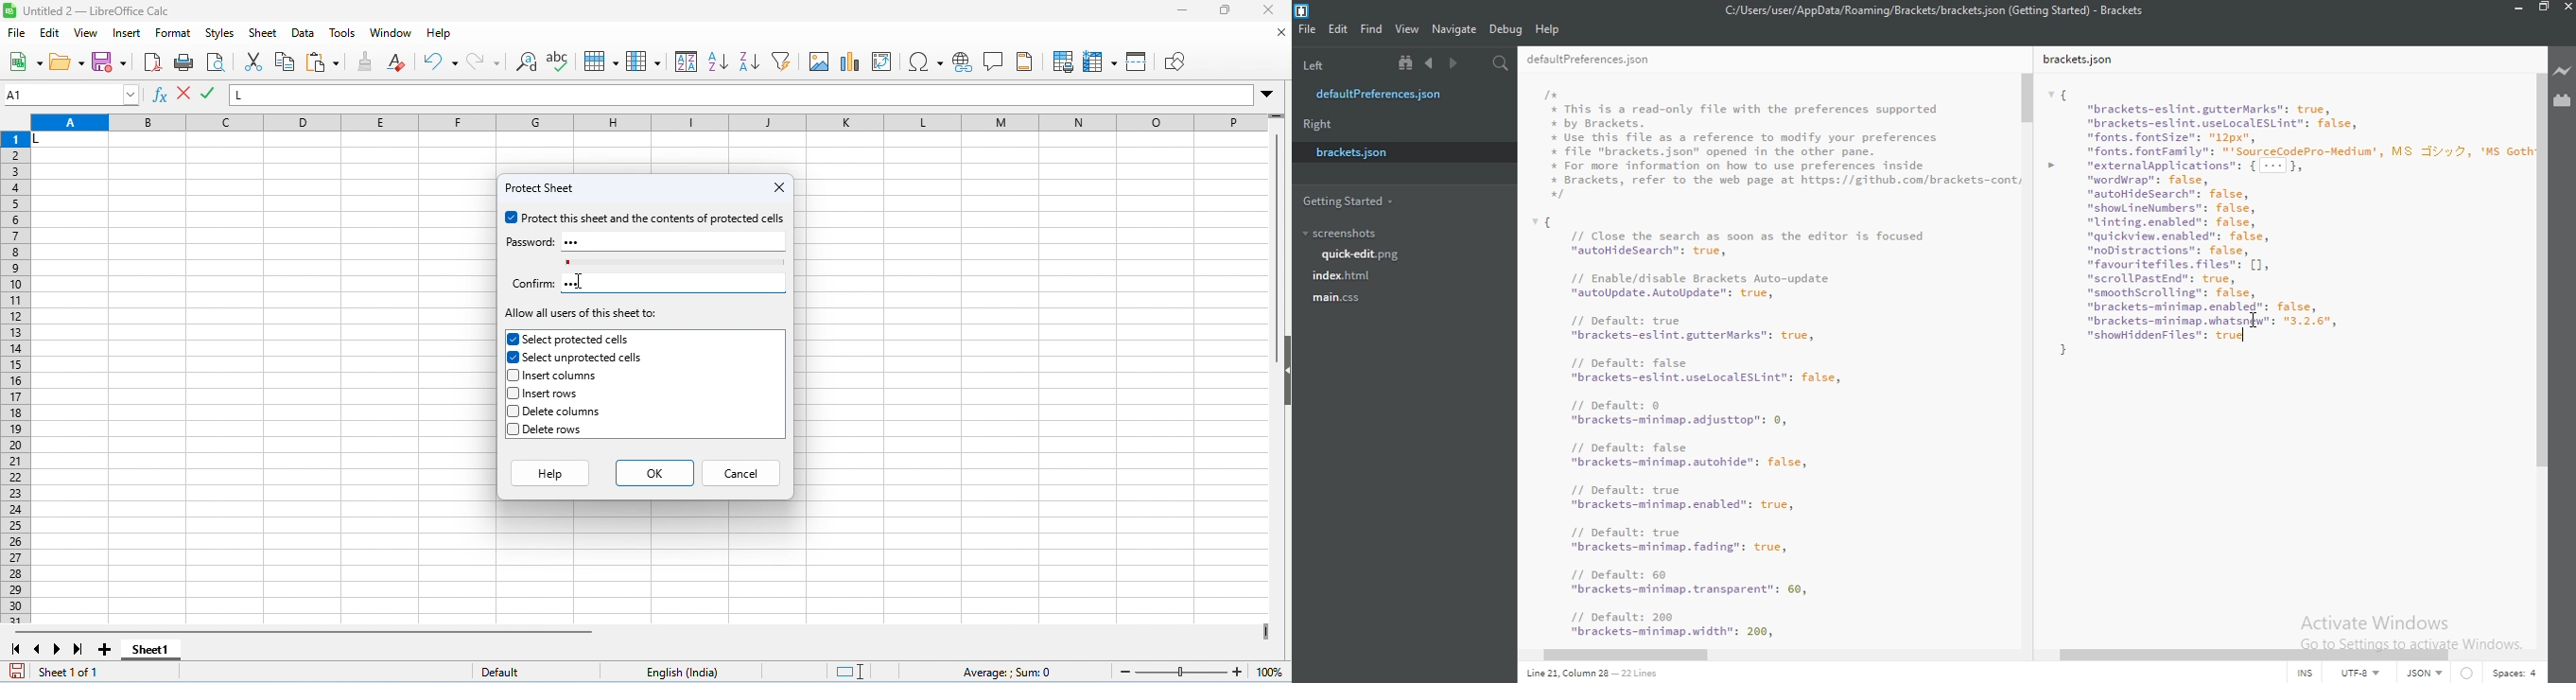  Describe the element at coordinates (441, 61) in the screenshot. I see `undo ` at that location.